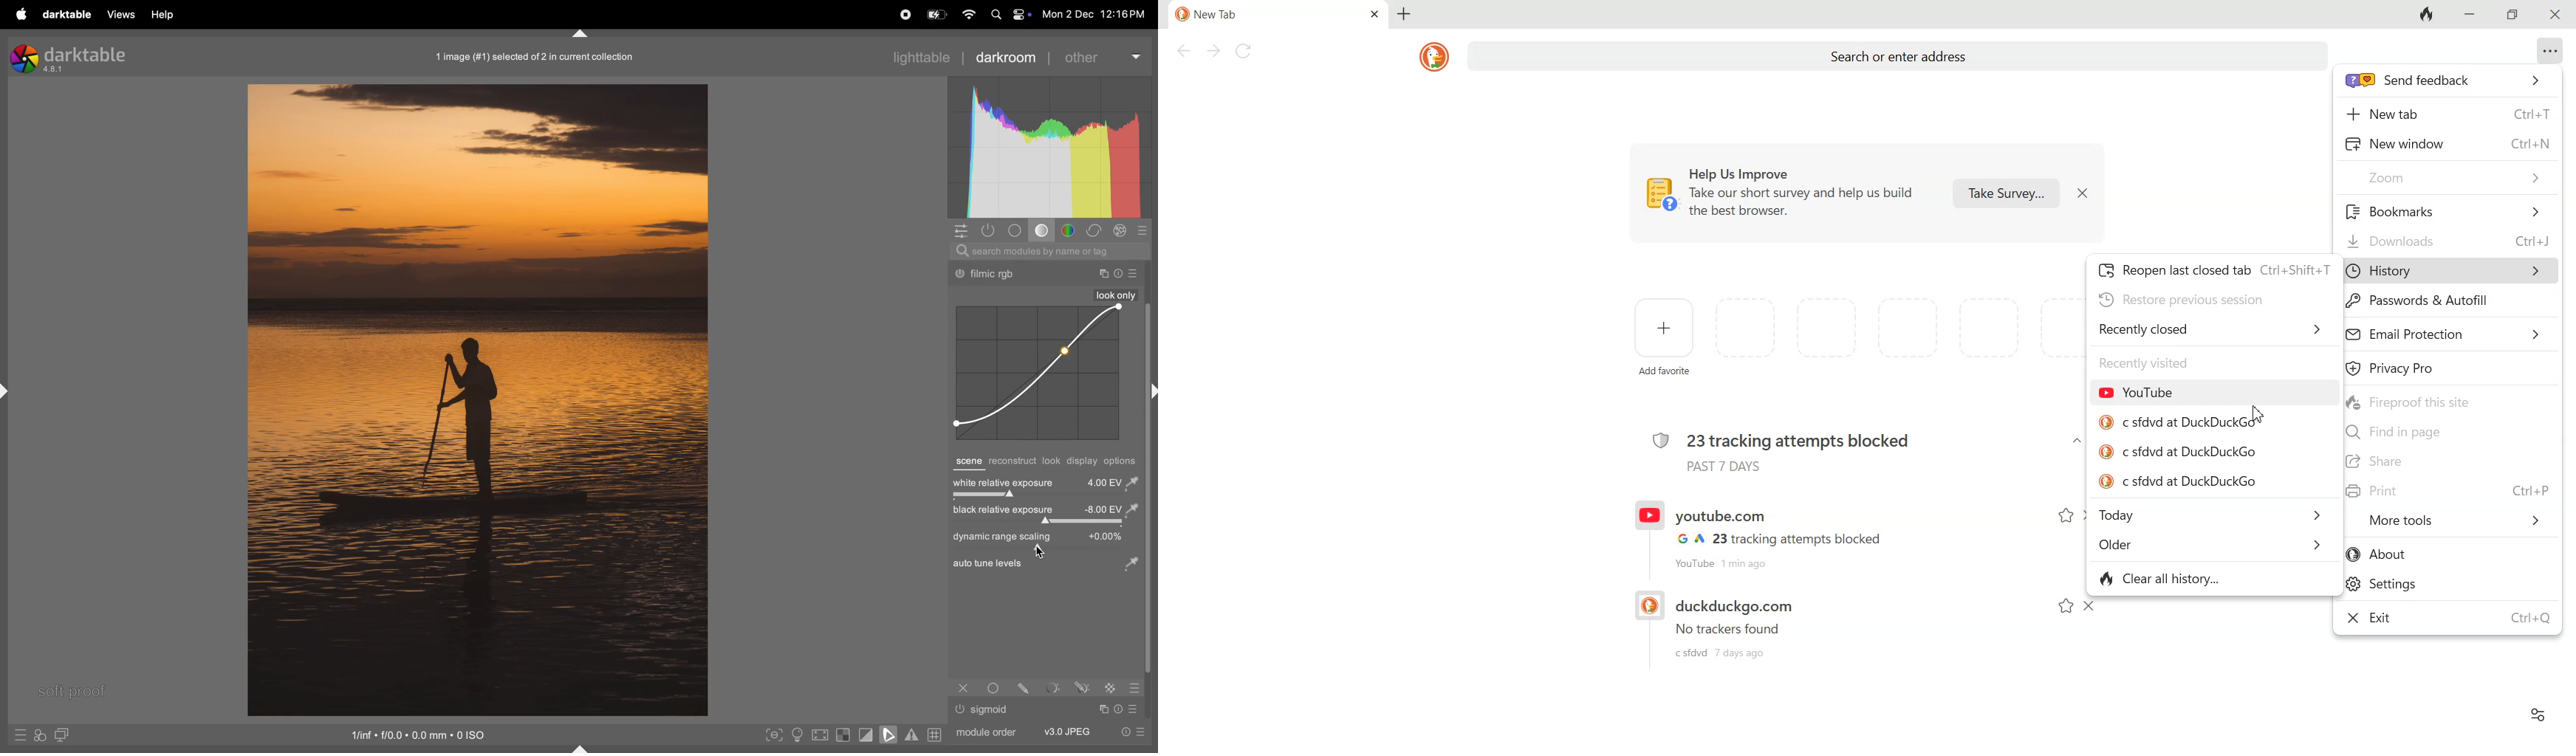 This screenshot has width=2576, height=756. I want to click on v3 jpeg, so click(1067, 731).